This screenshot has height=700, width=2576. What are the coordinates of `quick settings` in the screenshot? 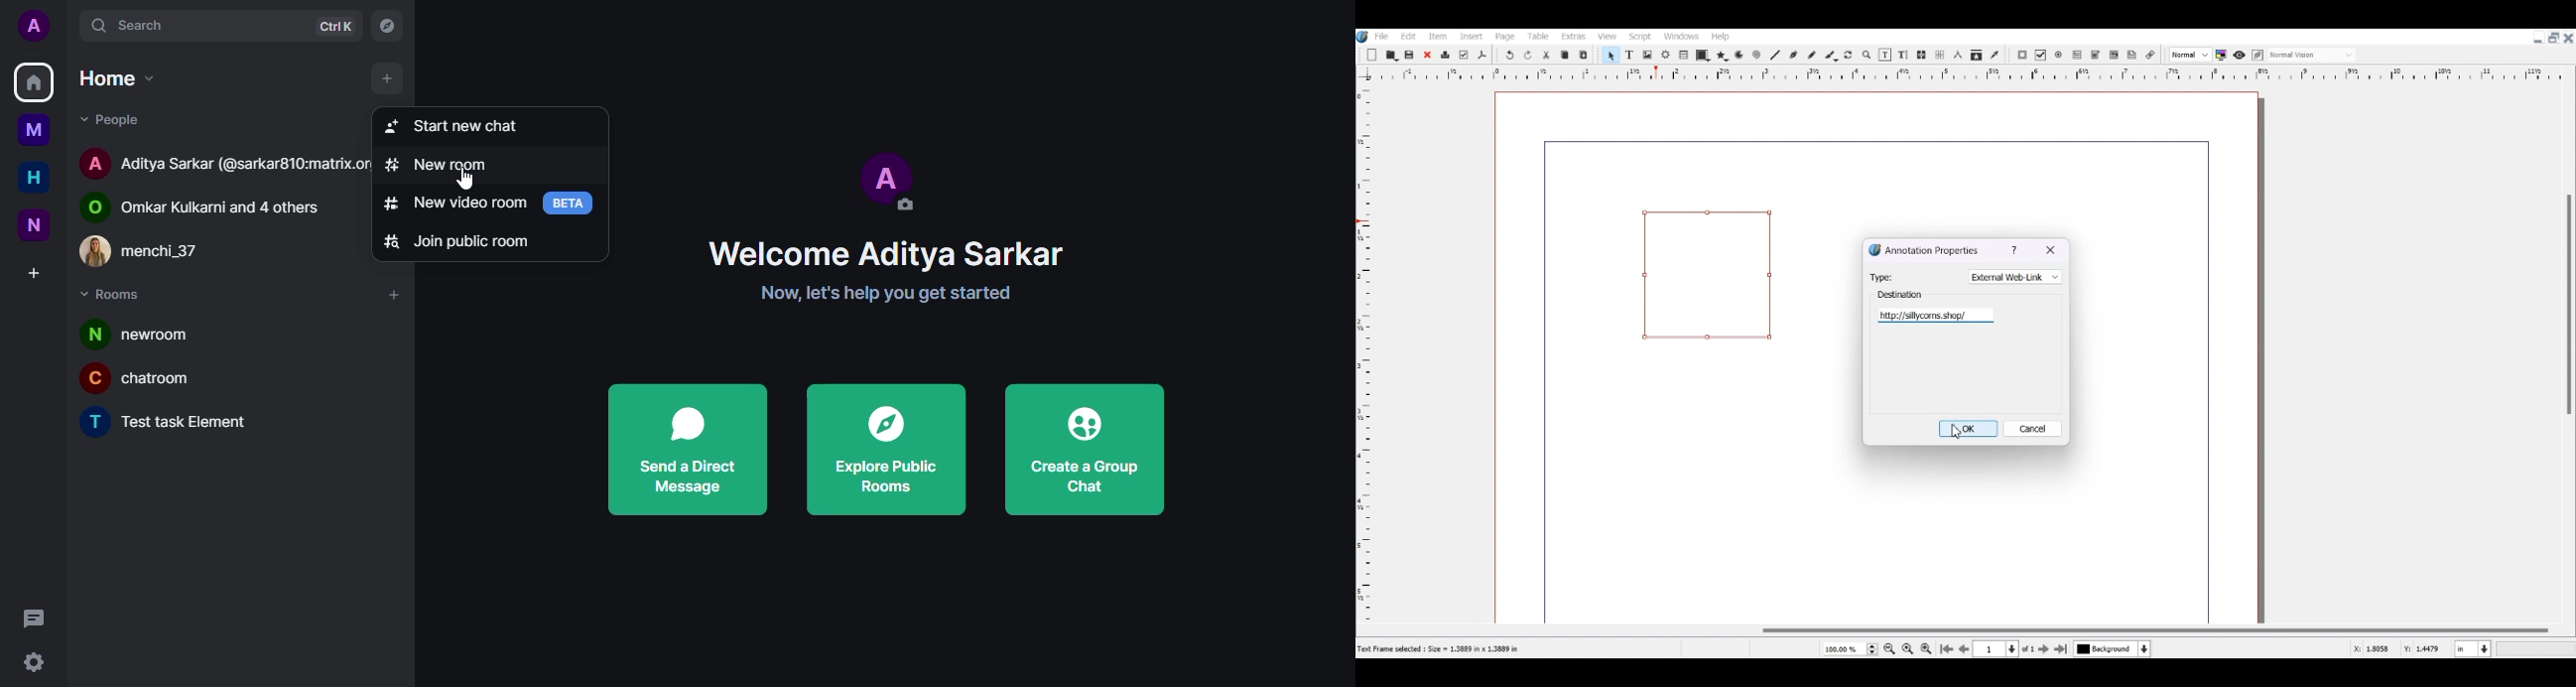 It's located at (31, 662).